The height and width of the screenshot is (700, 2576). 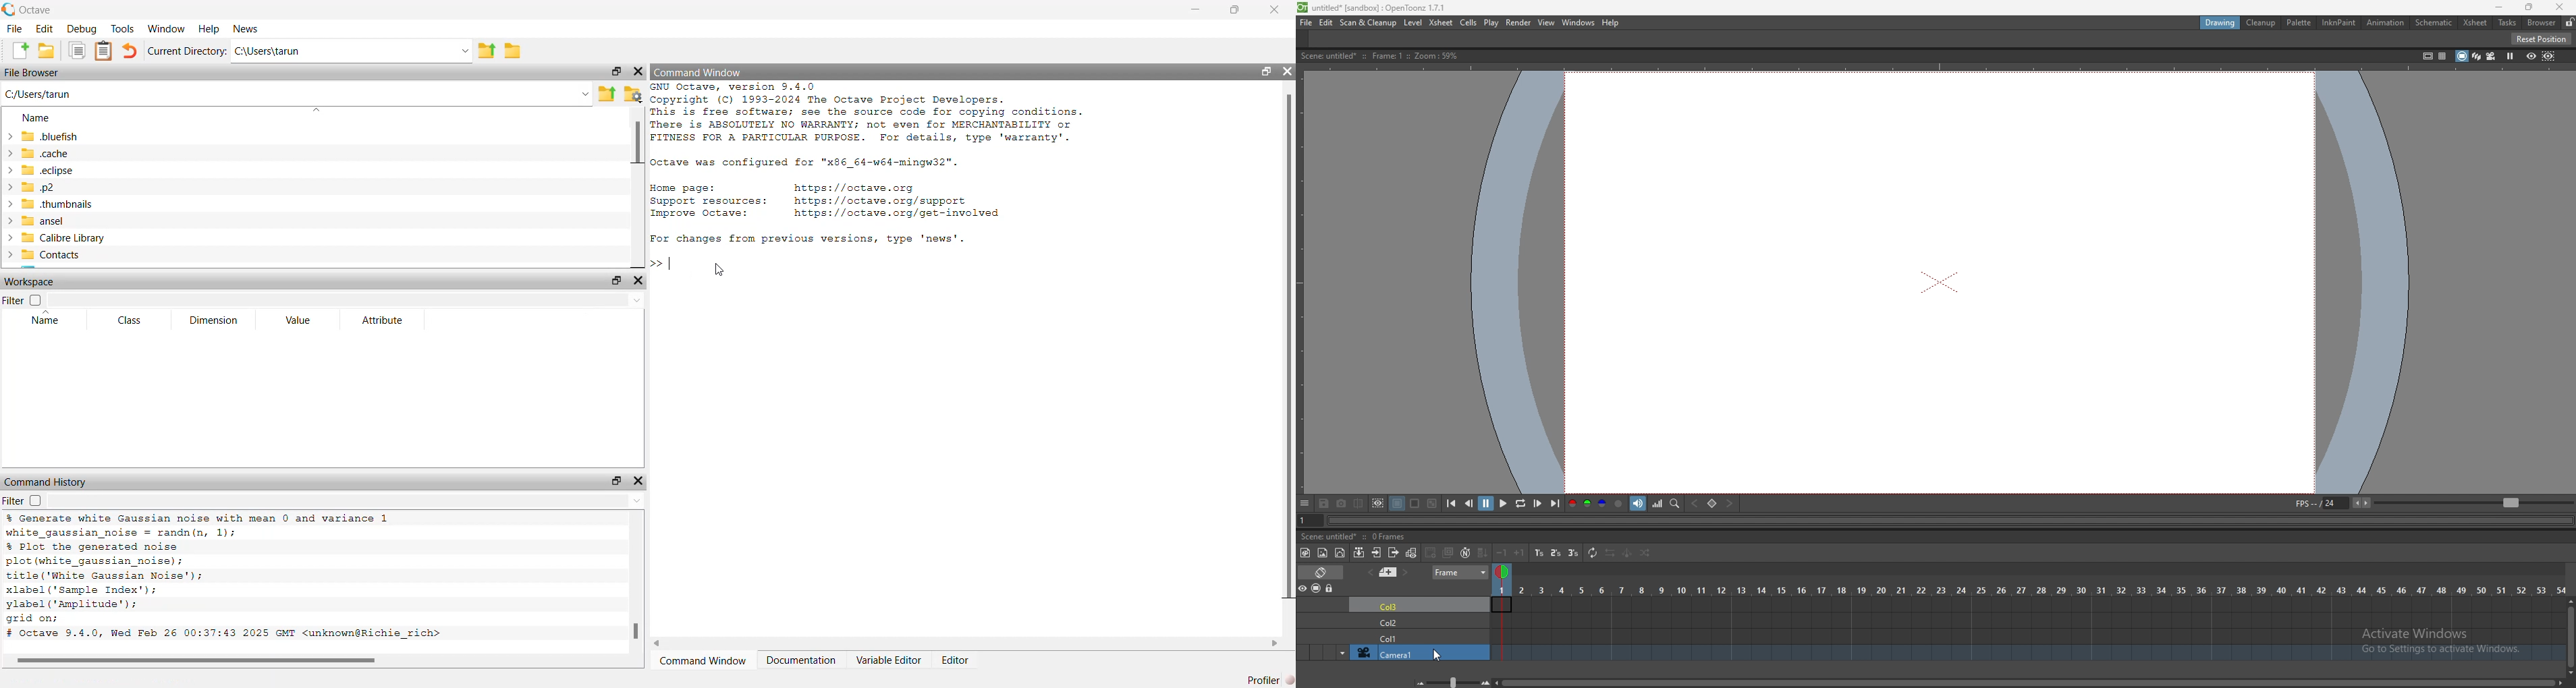 What do you see at coordinates (804, 661) in the screenshot?
I see `Documentation ` at bounding box center [804, 661].